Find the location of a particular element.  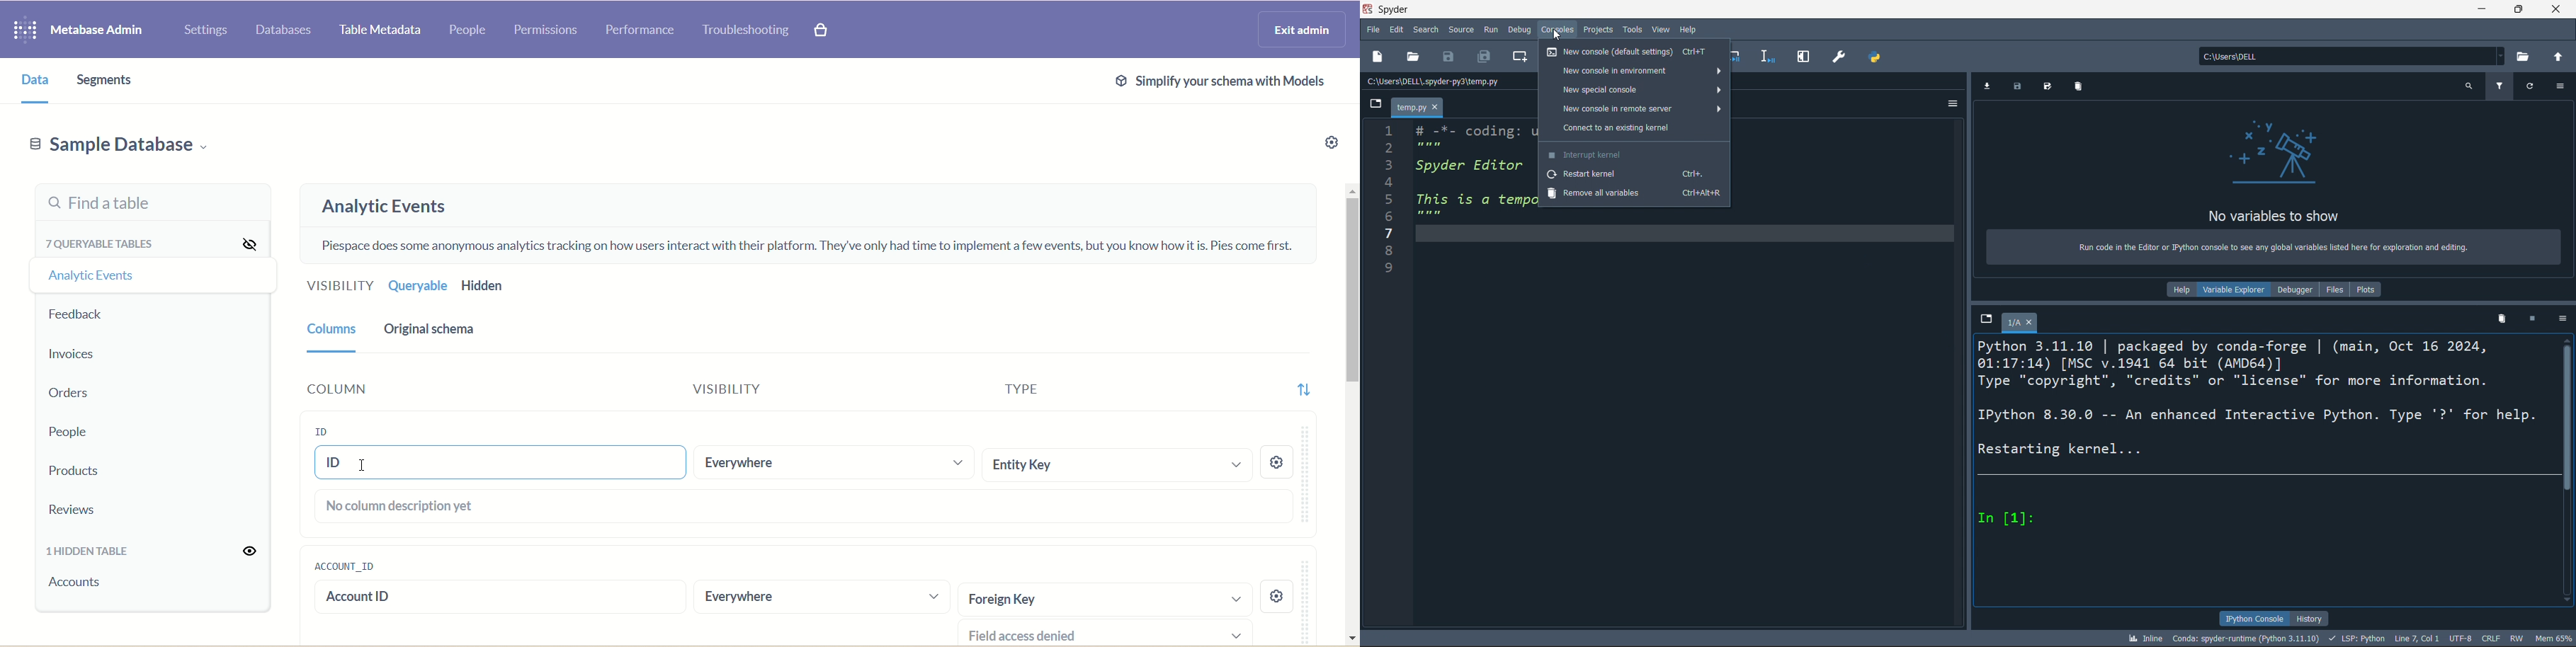

maximize is located at coordinates (2517, 9).